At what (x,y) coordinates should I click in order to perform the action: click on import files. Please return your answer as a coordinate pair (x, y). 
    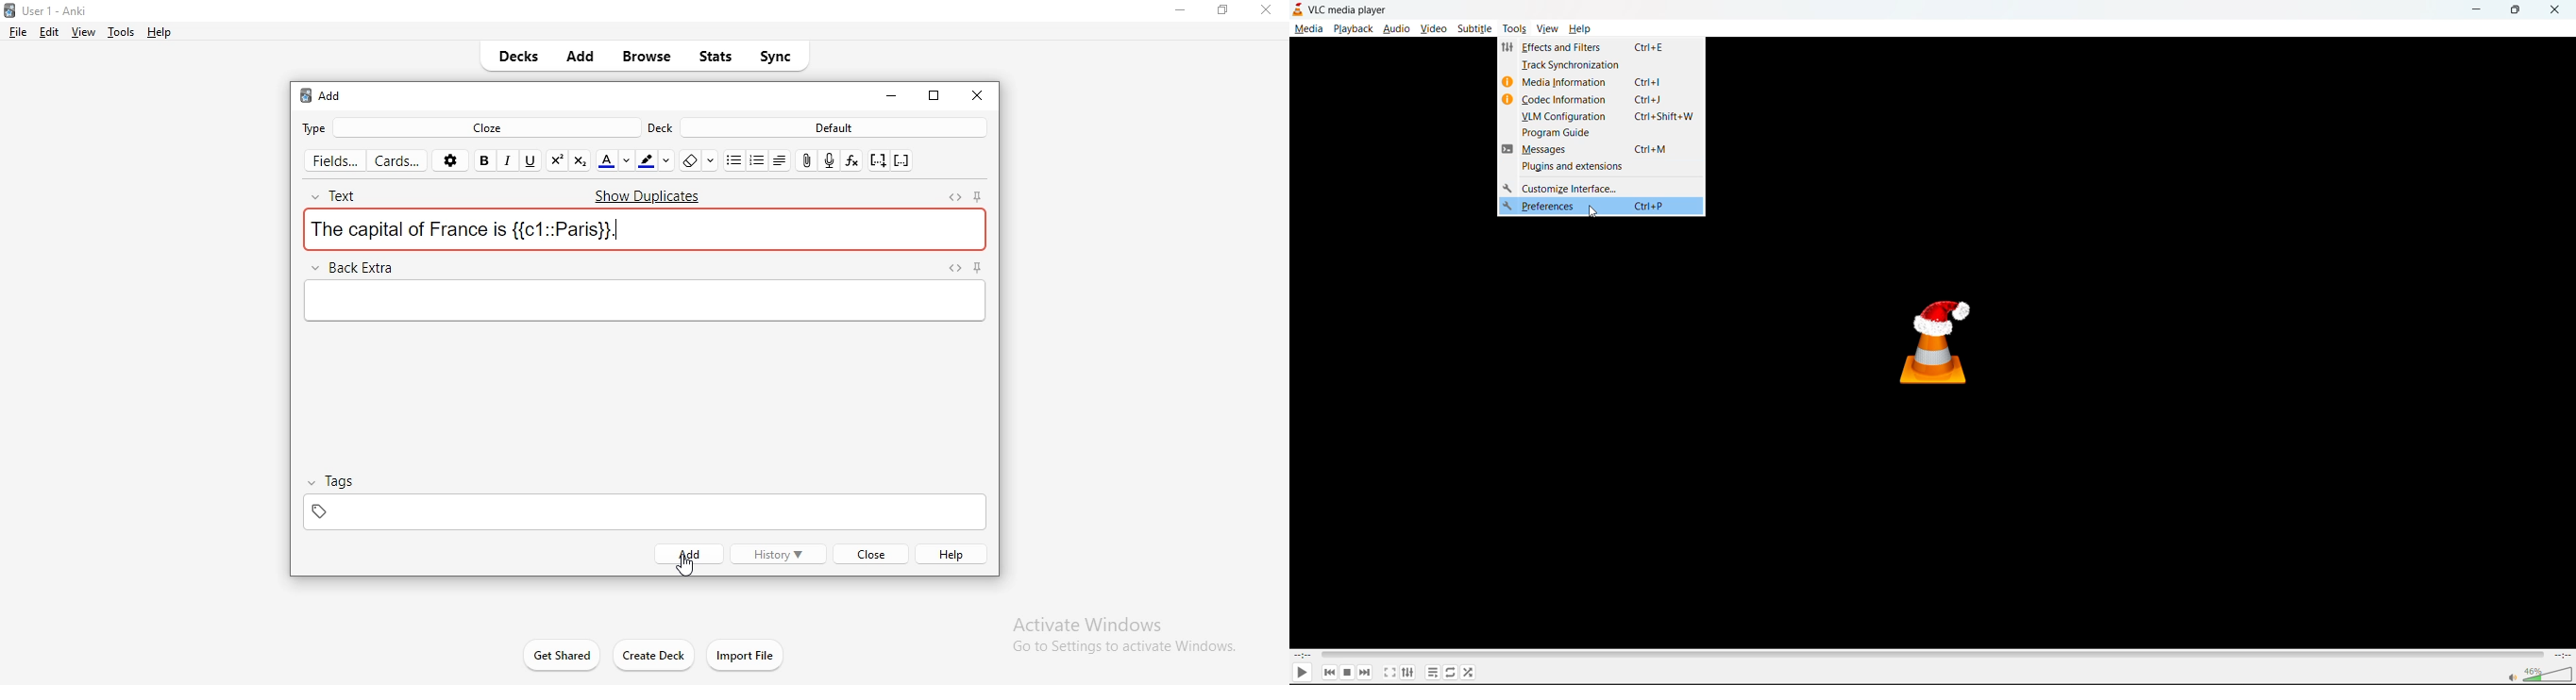
    Looking at the image, I should click on (747, 655).